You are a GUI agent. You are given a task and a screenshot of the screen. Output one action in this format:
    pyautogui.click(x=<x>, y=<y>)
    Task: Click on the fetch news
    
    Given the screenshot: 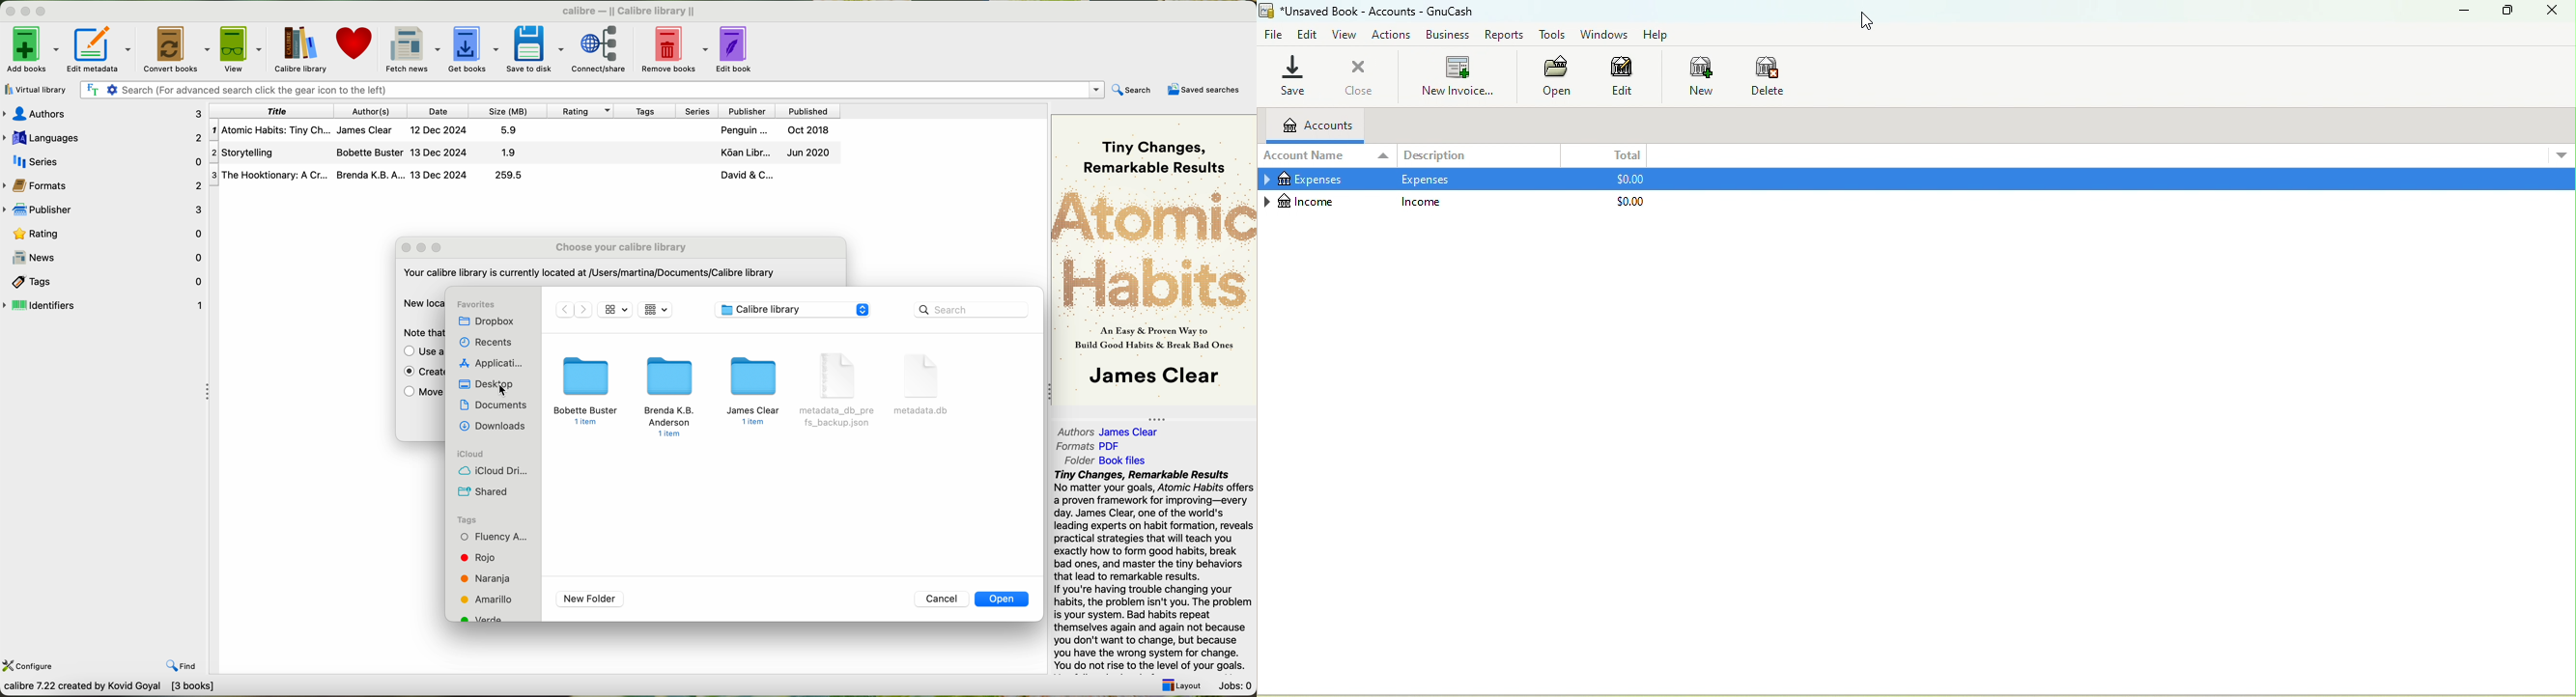 What is the action you would take?
    pyautogui.click(x=412, y=48)
    